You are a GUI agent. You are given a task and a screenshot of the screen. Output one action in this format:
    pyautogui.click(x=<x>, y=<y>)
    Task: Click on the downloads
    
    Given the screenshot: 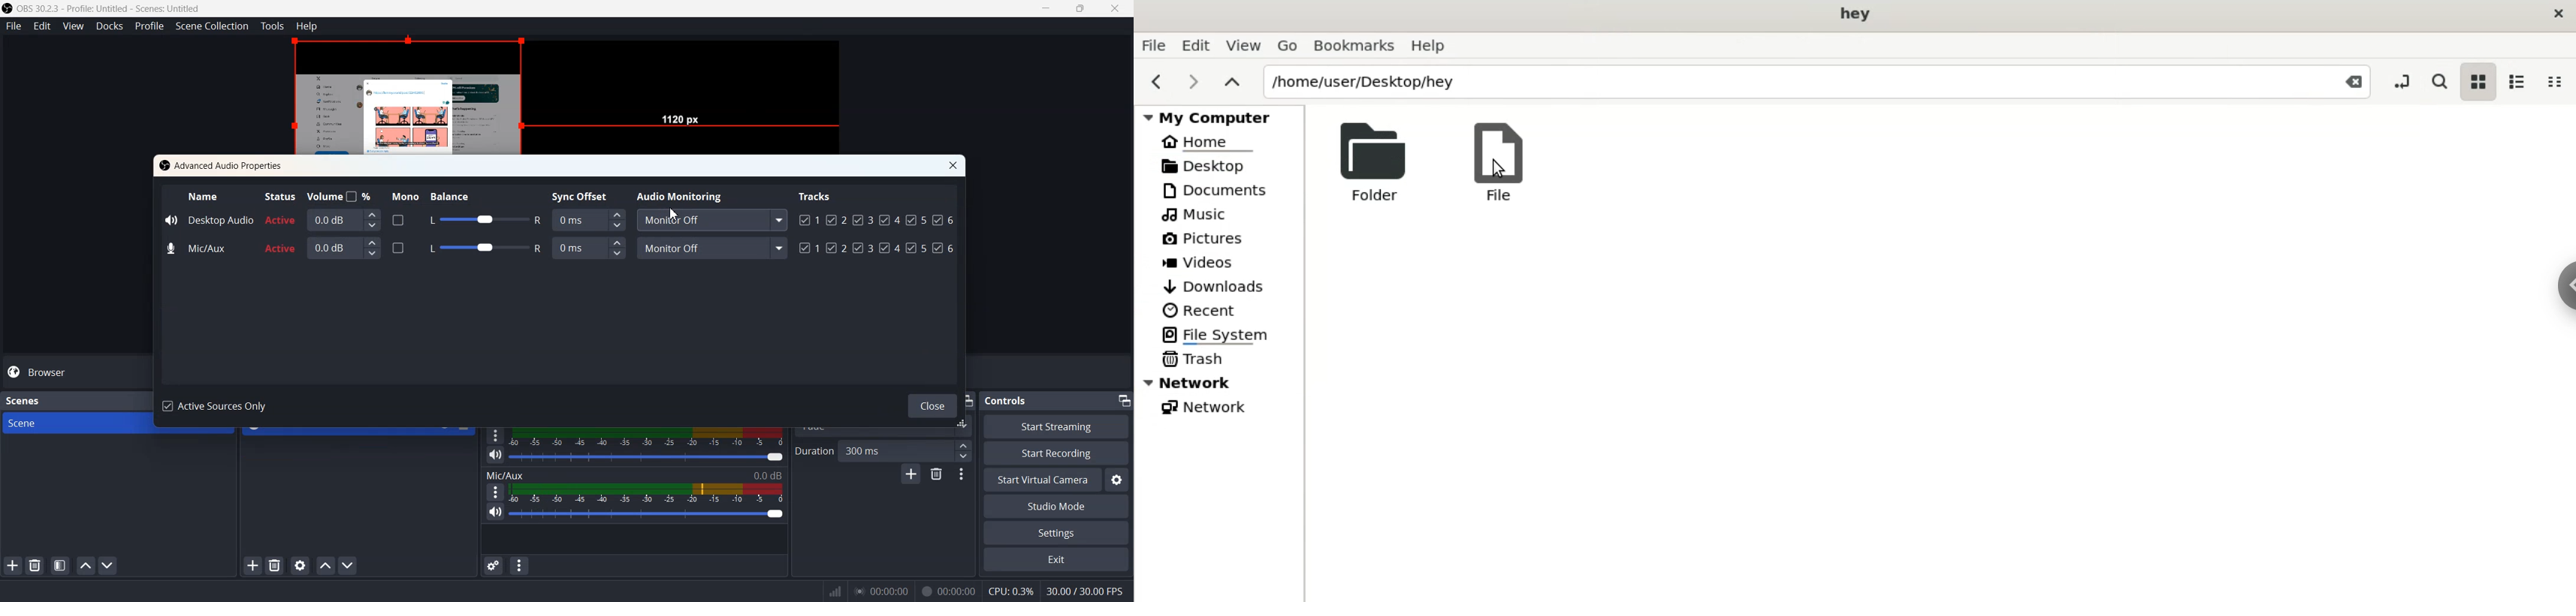 What is the action you would take?
    pyautogui.click(x=1213, y=287)
    